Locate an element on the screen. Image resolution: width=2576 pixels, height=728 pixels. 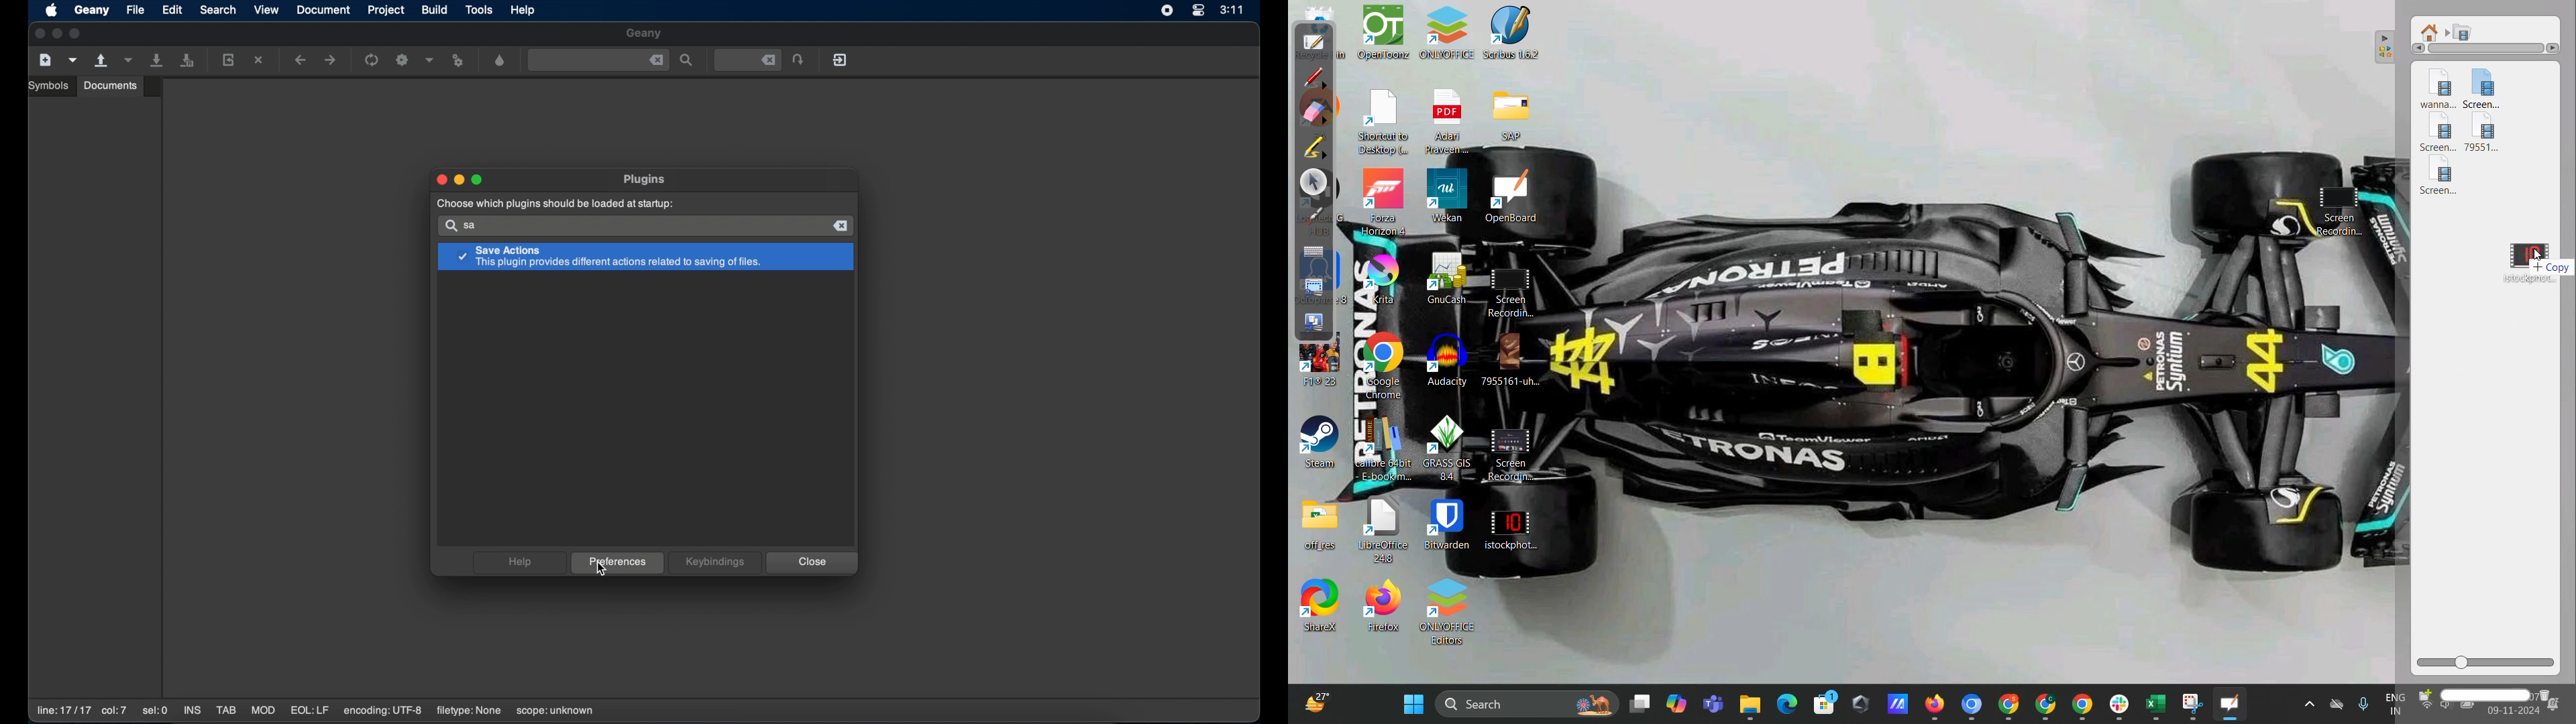
Audacity is located at coordinates (1443, 361).